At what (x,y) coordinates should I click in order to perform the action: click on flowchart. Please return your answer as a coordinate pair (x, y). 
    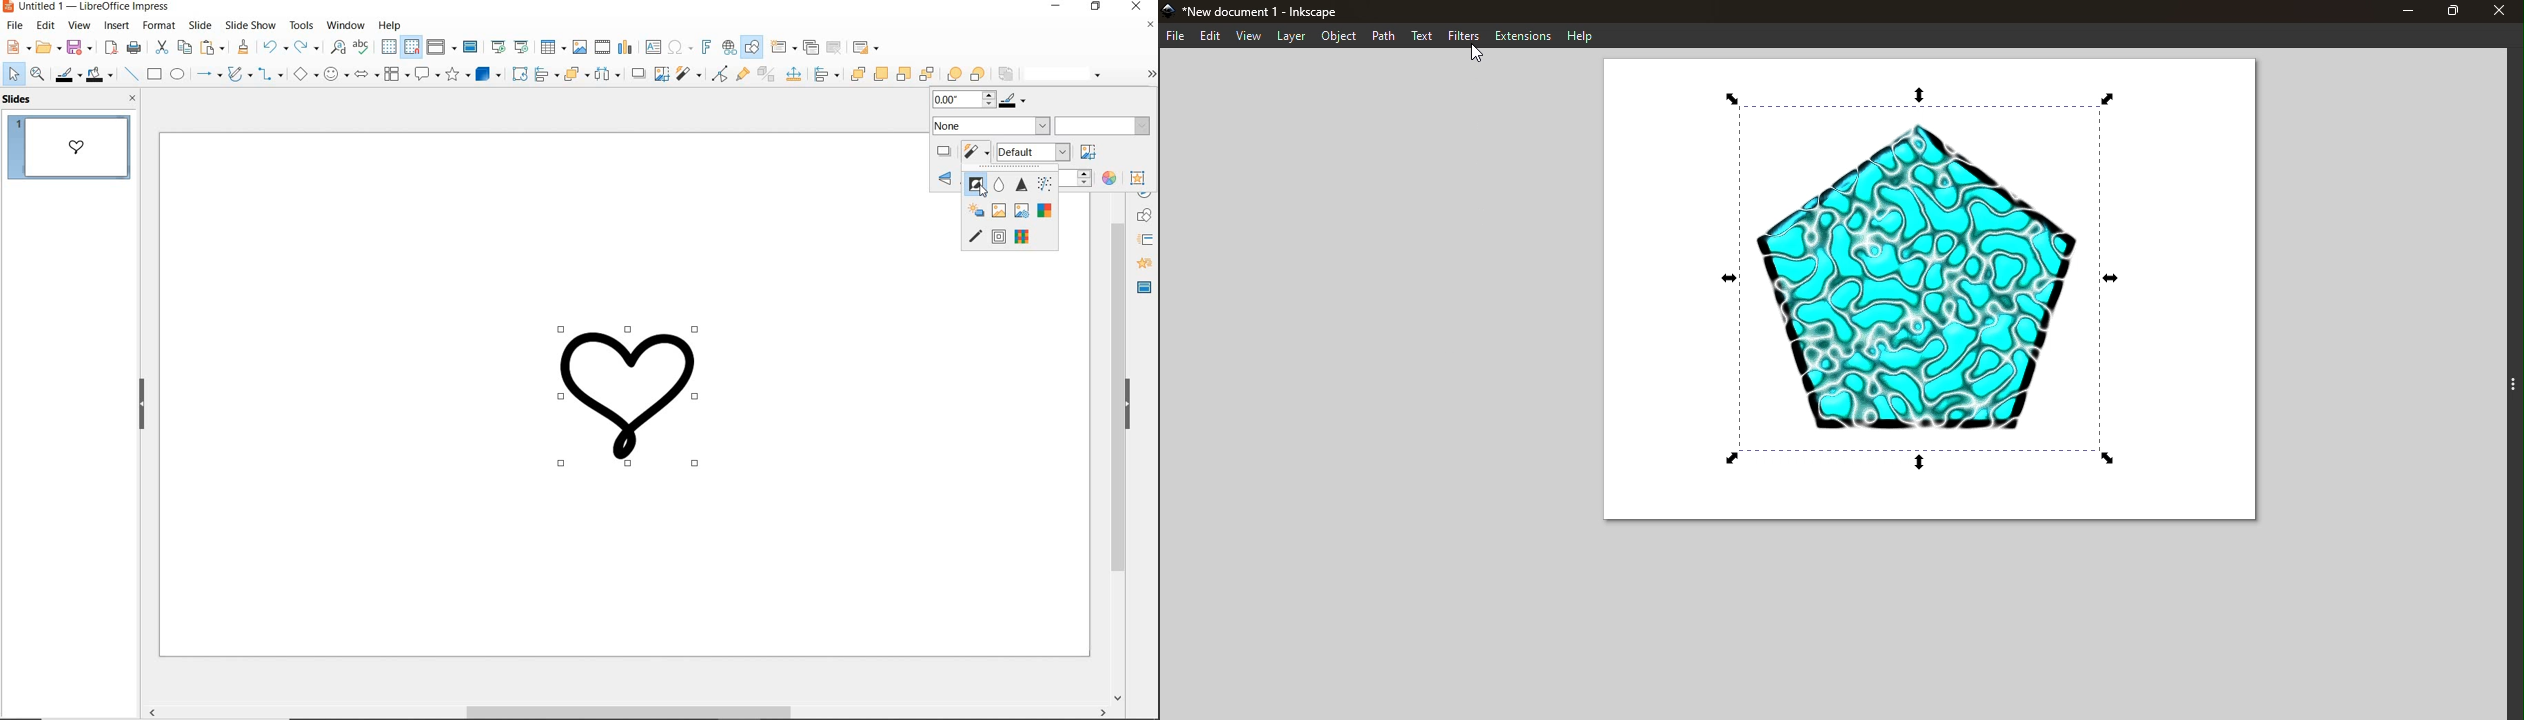
    Looking at the image, I should click on (397, 74).